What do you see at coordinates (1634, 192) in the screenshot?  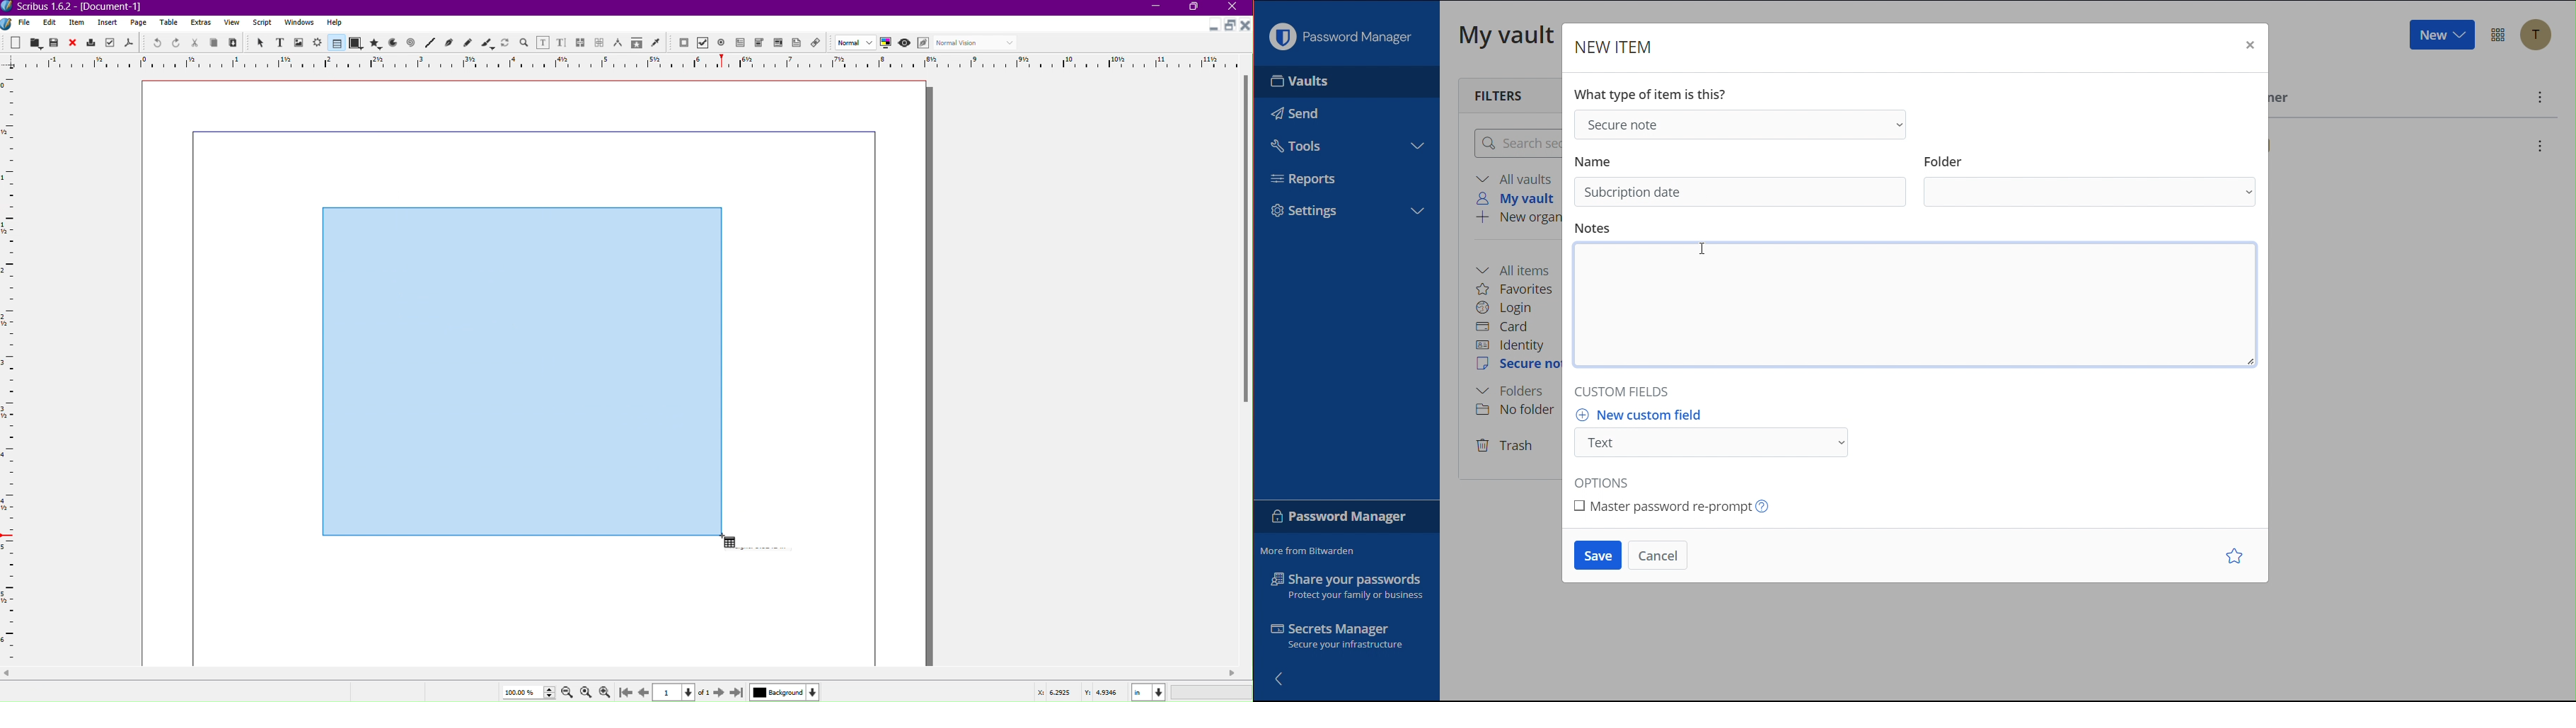 I see `Subscription date` at bounding box center [1634, 192].